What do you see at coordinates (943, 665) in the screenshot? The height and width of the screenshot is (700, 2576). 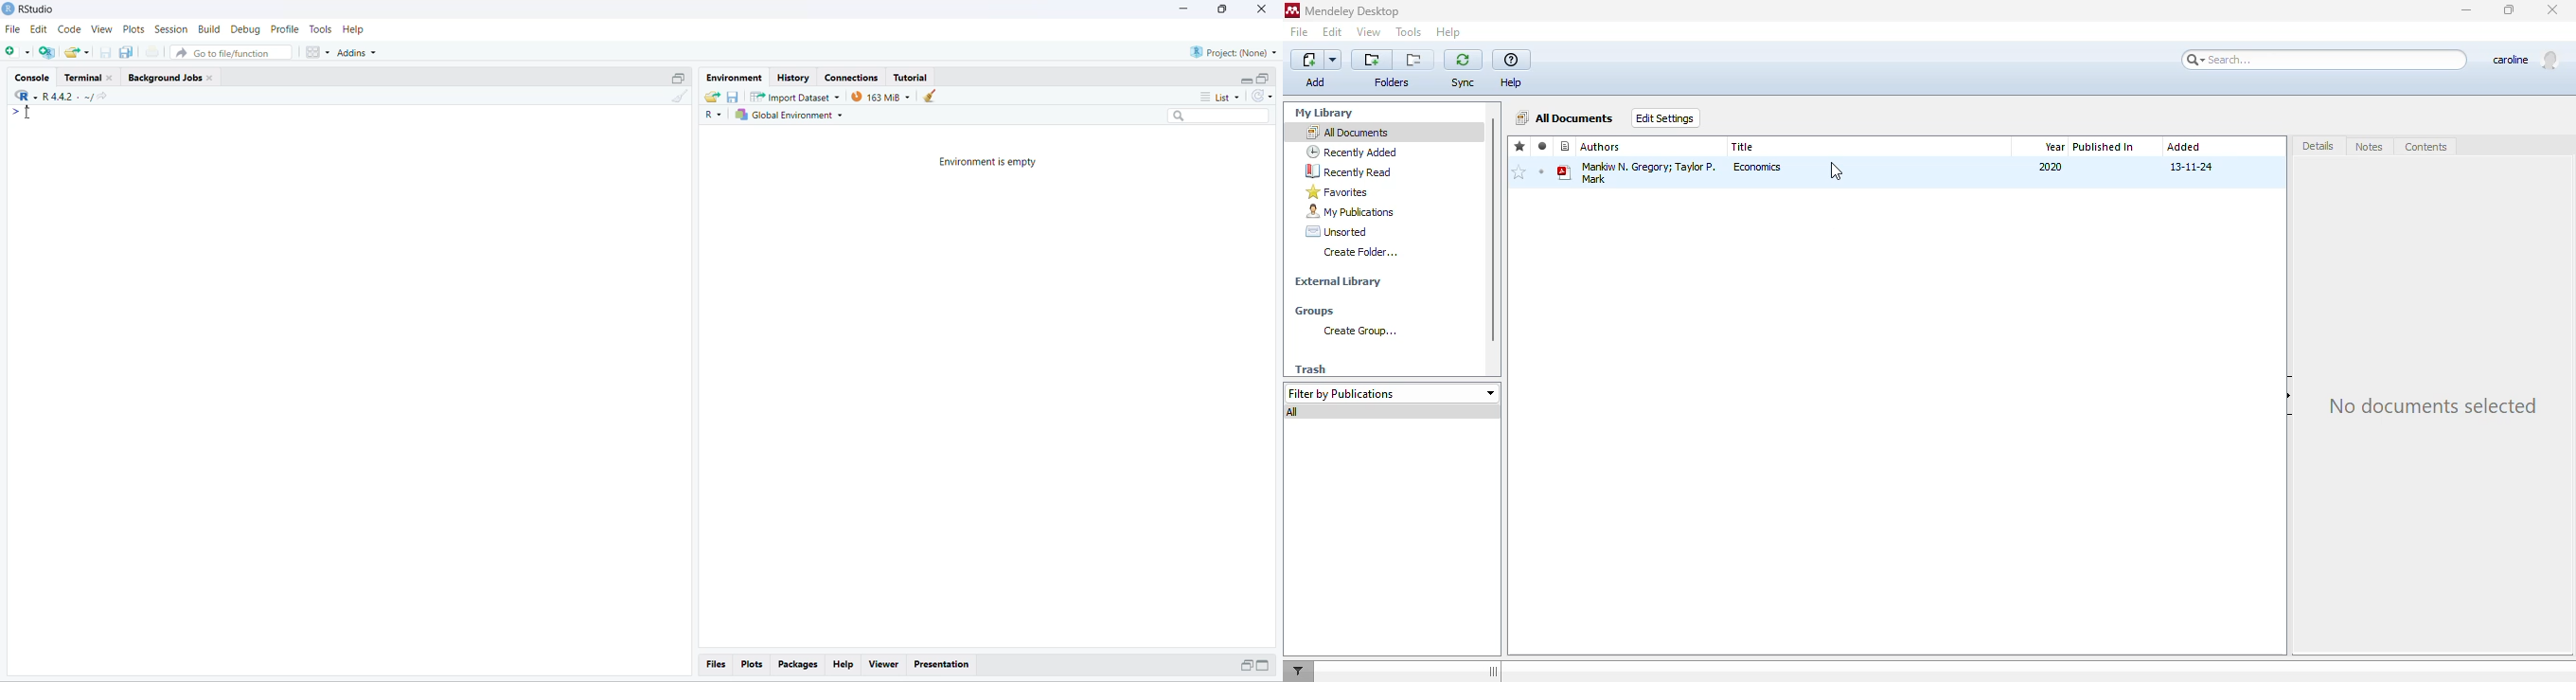 I see `Presentation` at bounding box center [943, 665].